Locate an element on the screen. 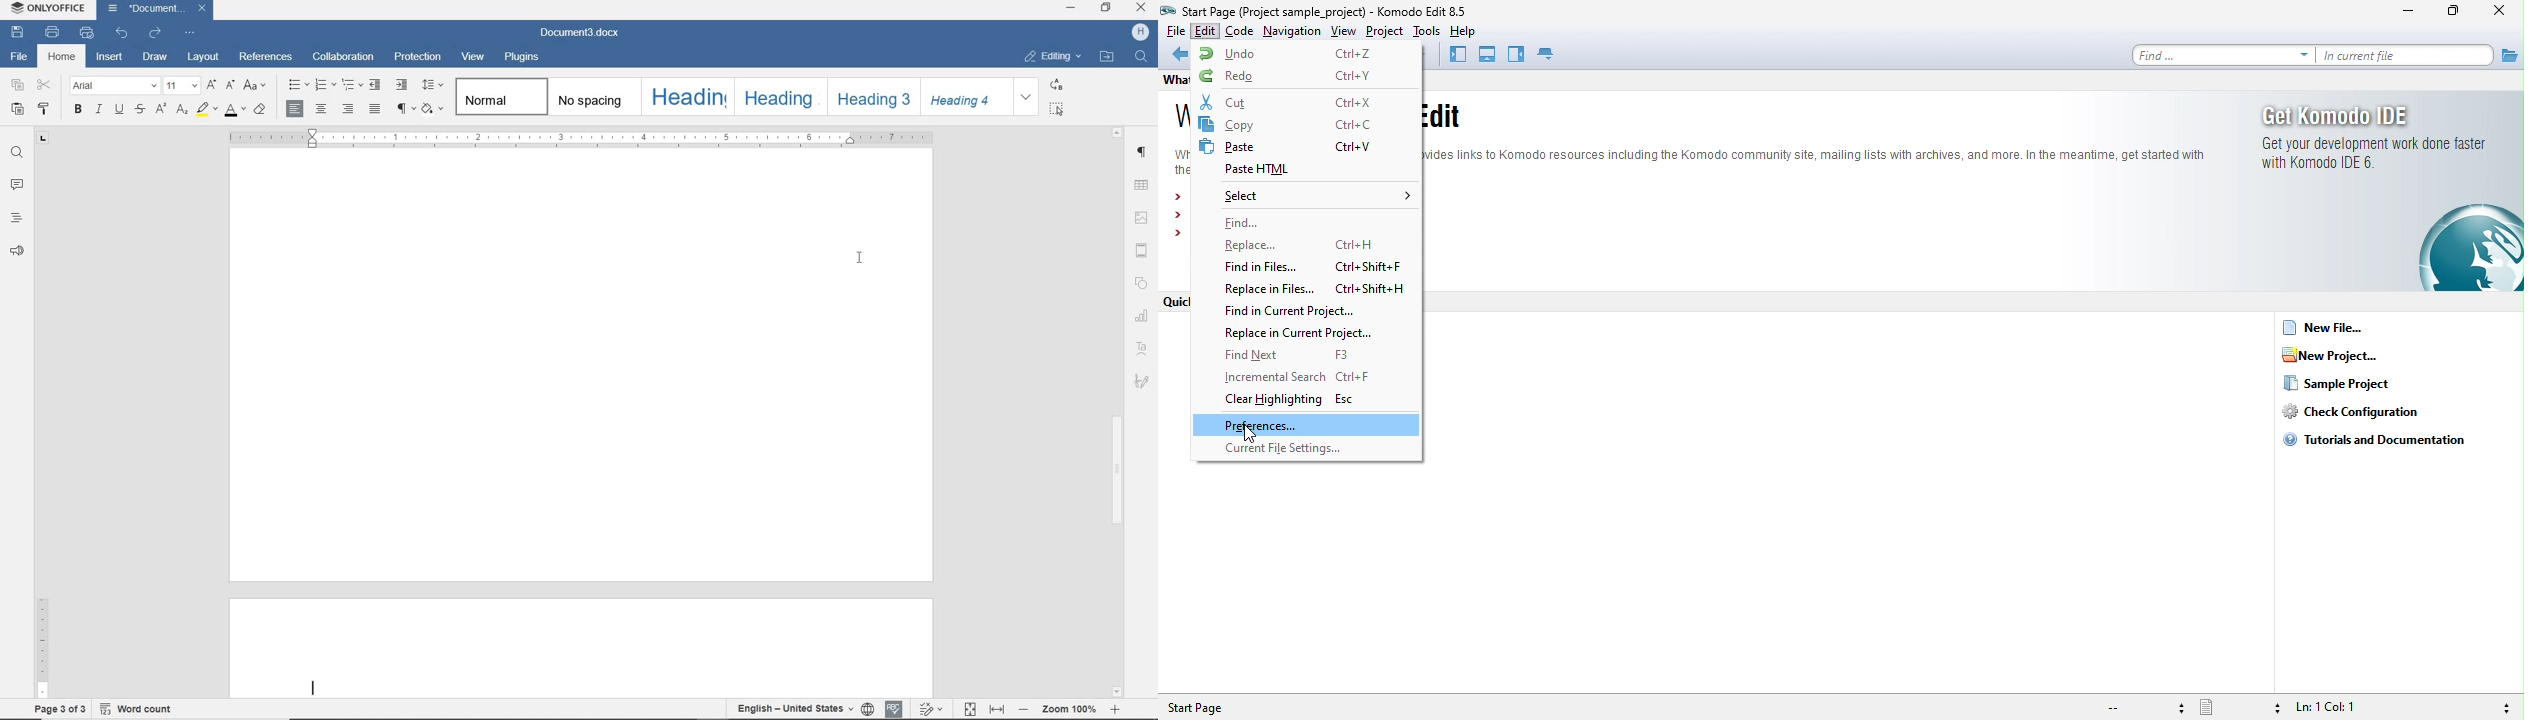  HEADER & FOOTER is located at coordinates (1144, 252).